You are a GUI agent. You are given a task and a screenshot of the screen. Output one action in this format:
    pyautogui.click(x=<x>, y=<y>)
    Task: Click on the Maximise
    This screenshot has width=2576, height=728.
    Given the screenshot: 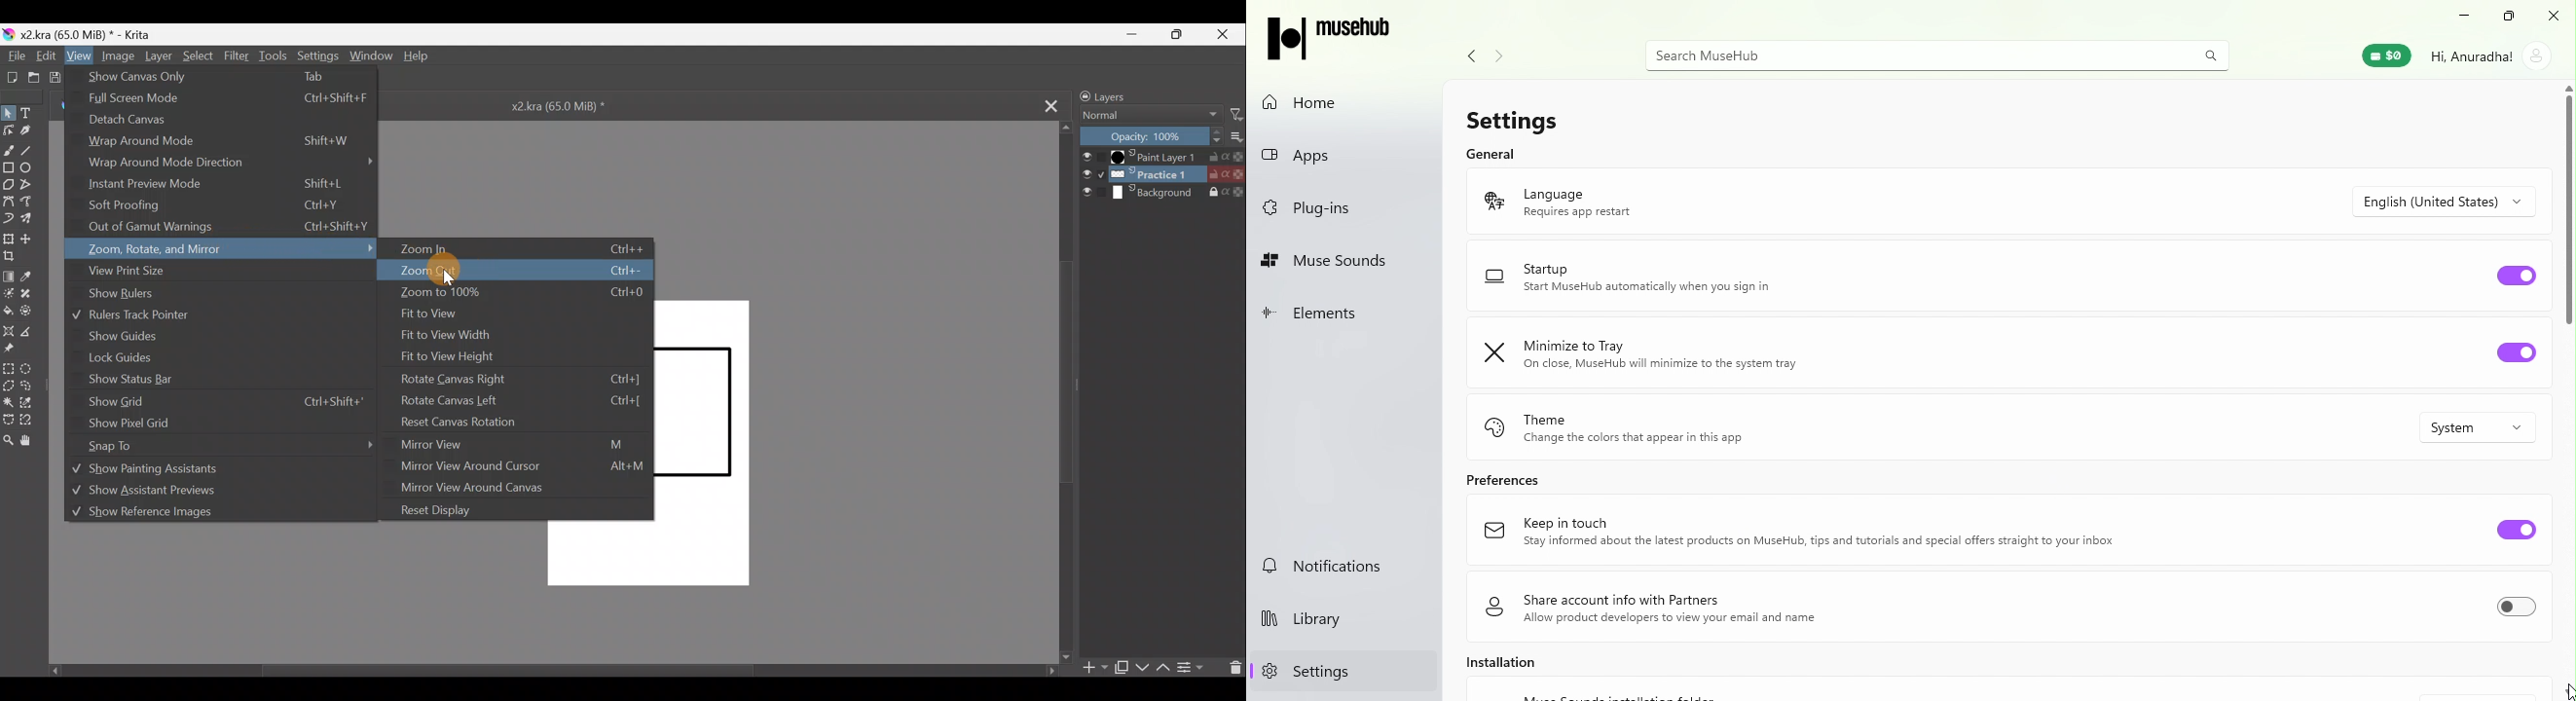 What is the action you would take?
    pyautogui.click(x=1182, y=34)
    